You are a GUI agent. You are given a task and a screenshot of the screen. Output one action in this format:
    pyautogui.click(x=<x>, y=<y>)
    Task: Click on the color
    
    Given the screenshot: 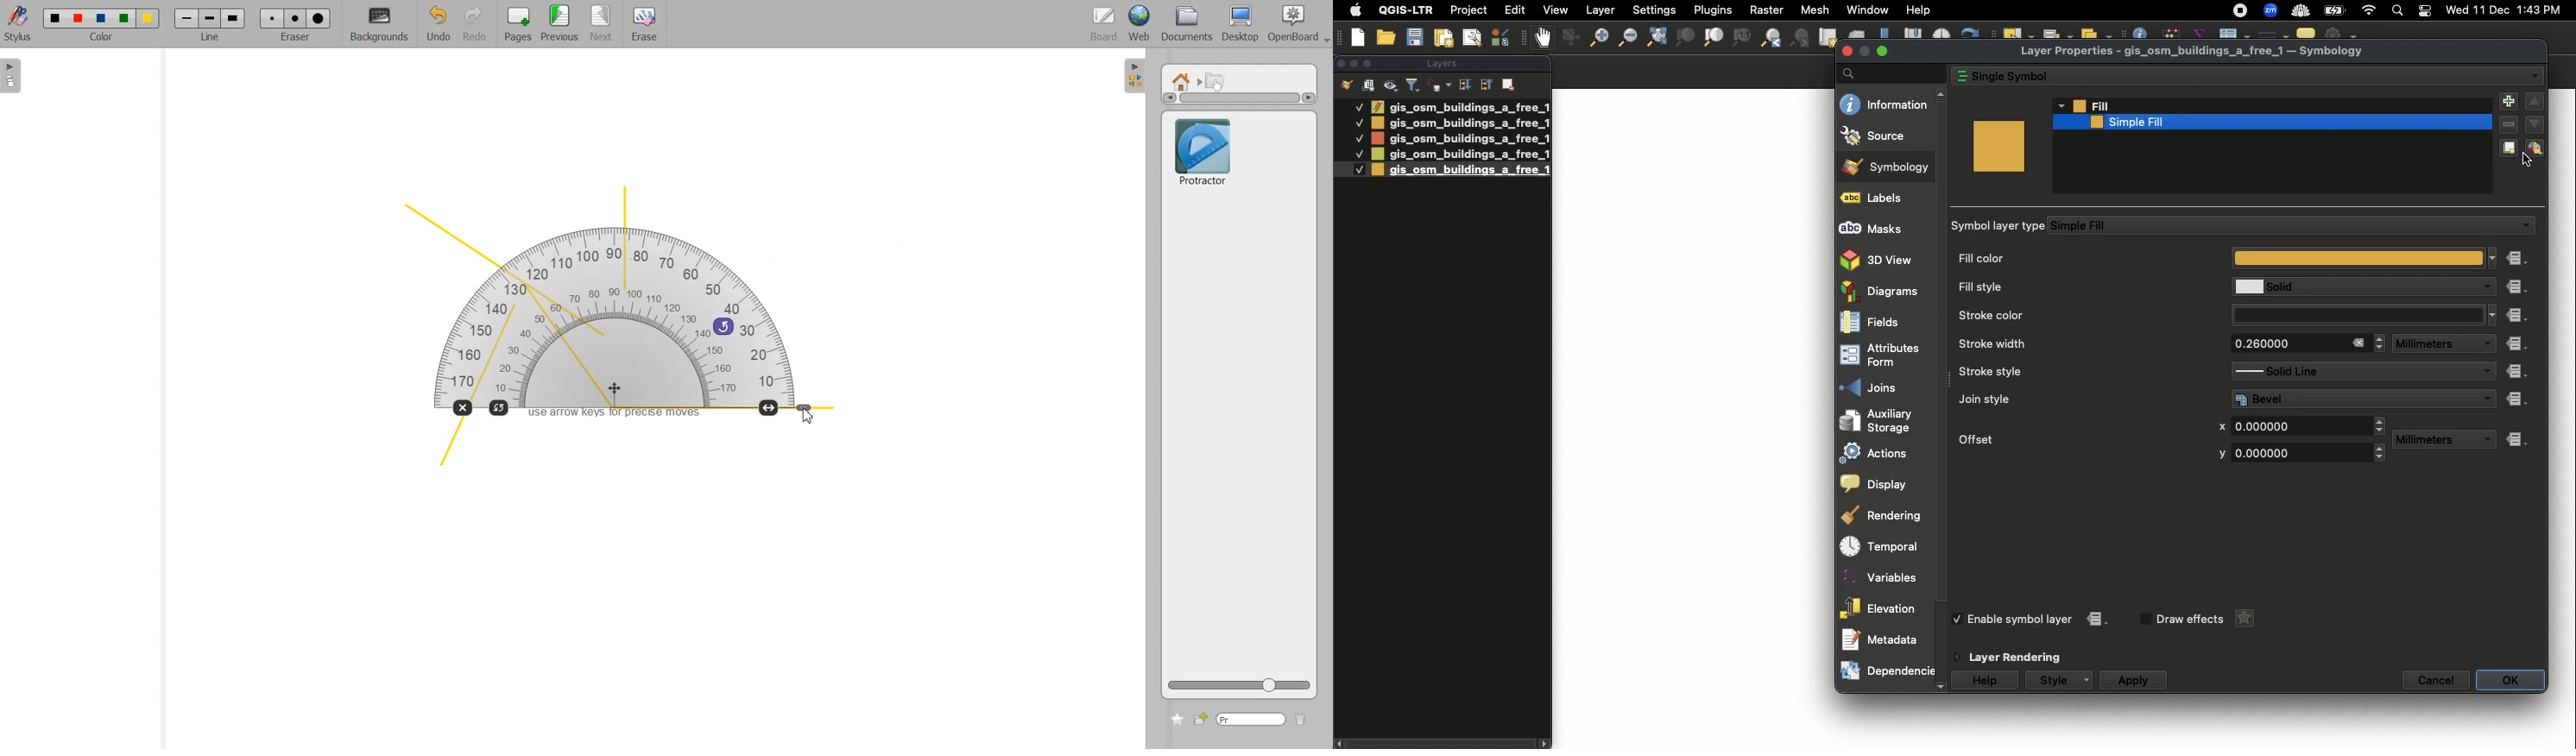 What is the action you would take?
    pyautogui.click(x=103, y=39)
    